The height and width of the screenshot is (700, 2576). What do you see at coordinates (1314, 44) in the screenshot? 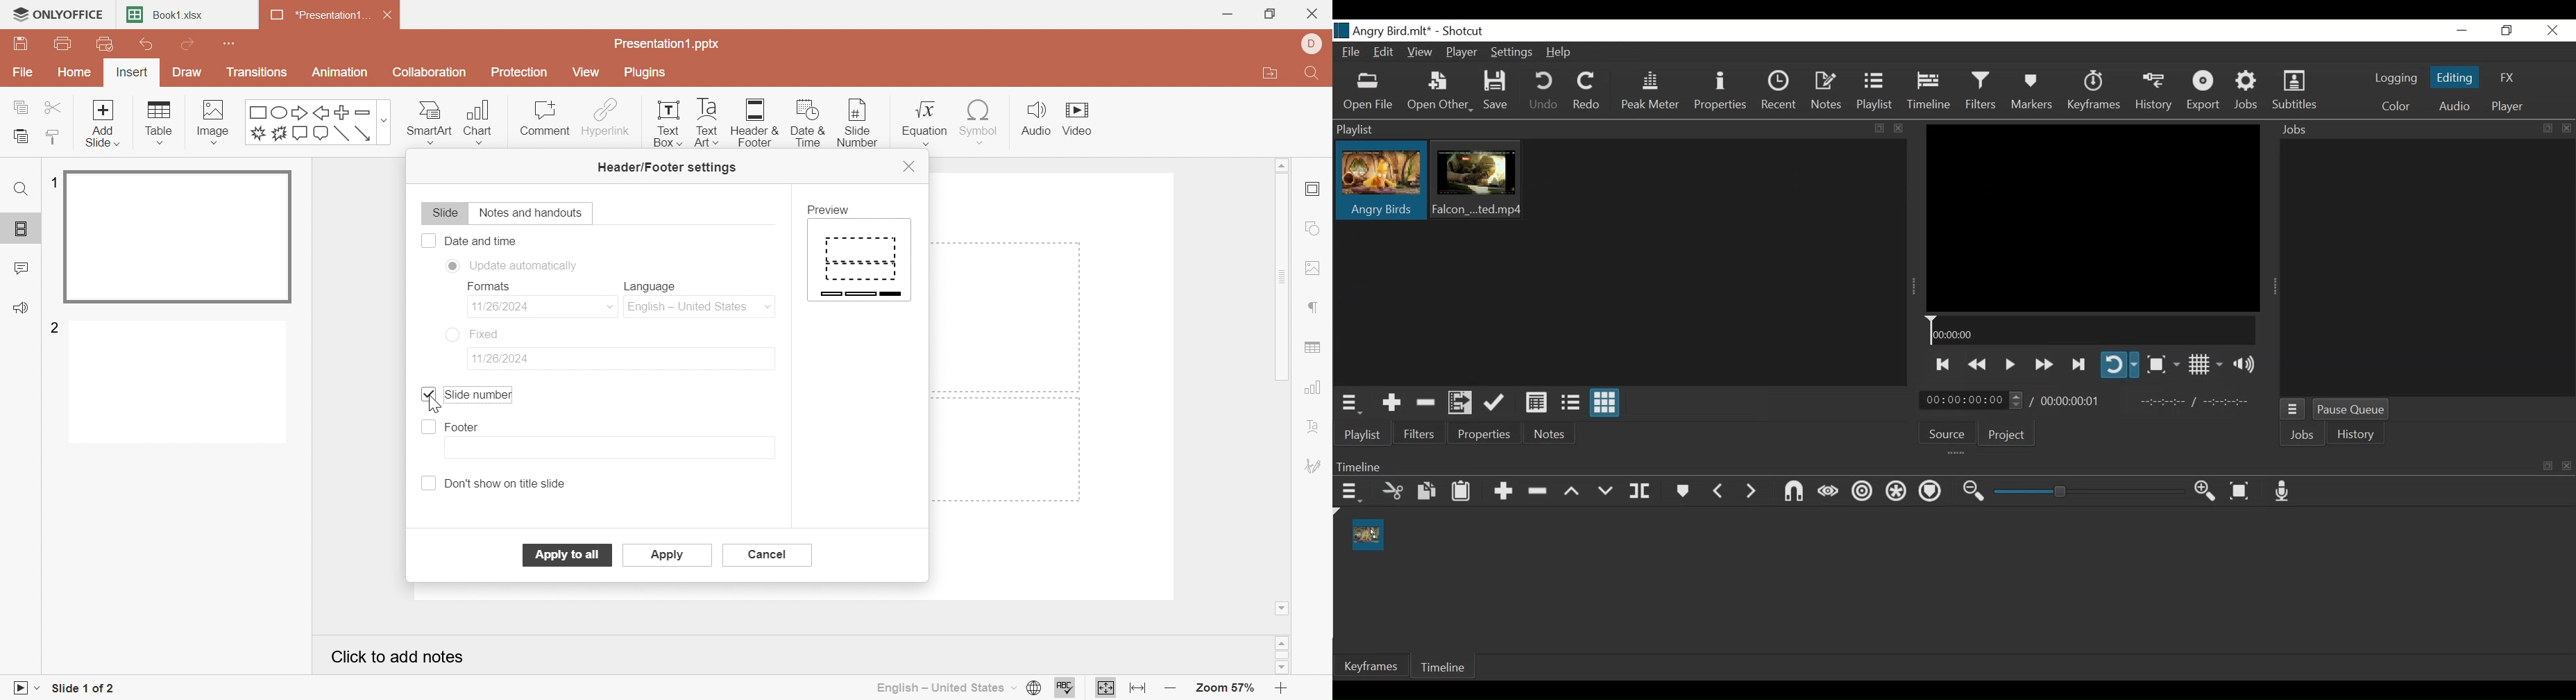
I see `DELL` at bounding box center [1314, 44].